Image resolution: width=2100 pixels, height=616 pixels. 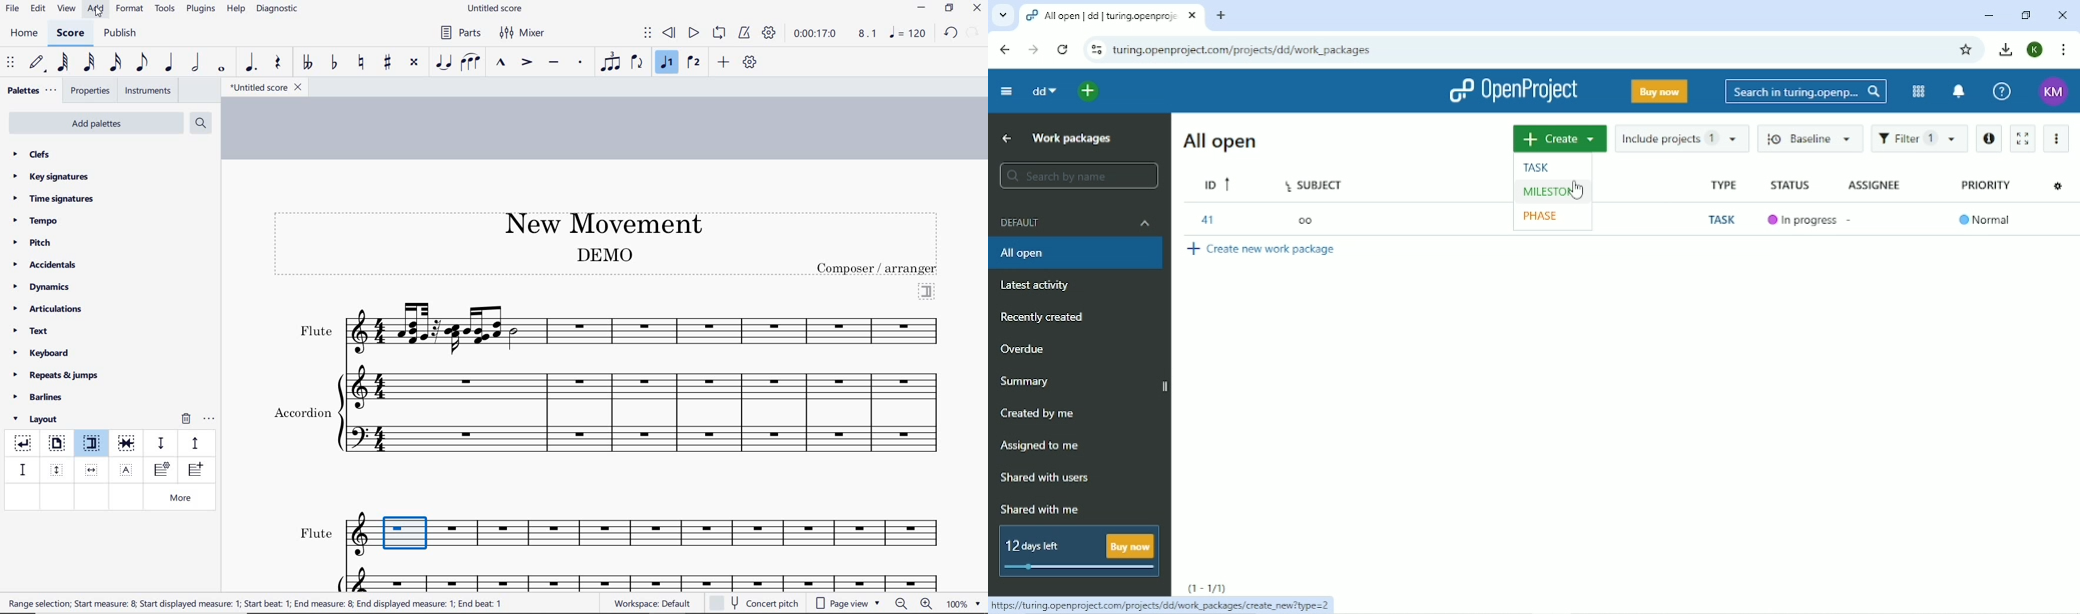 I want to click on select to move, so click(x=12, y=63).